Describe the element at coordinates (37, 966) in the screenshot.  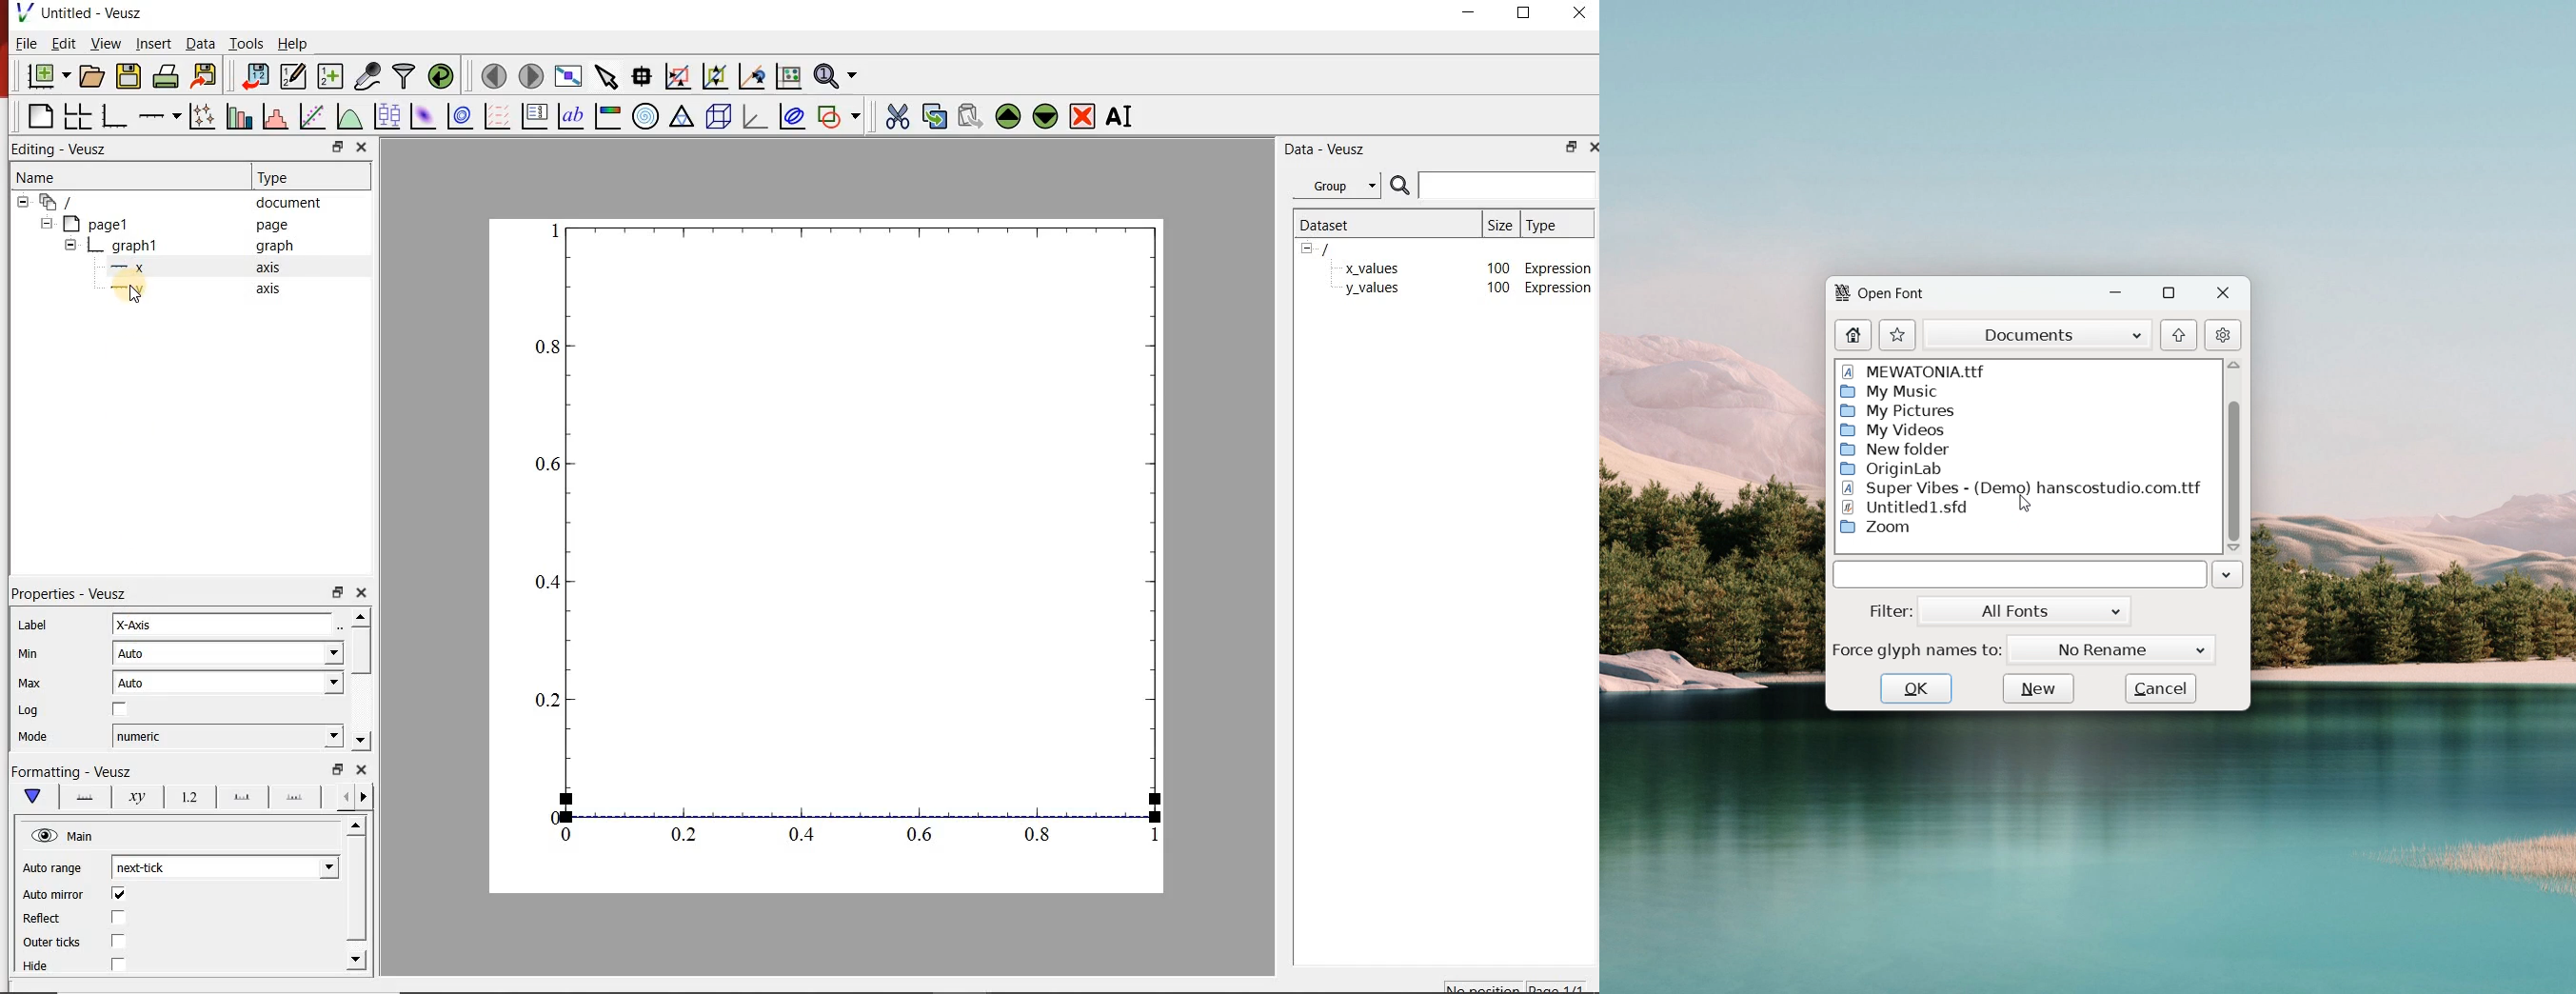
I see `Hide` at that location.